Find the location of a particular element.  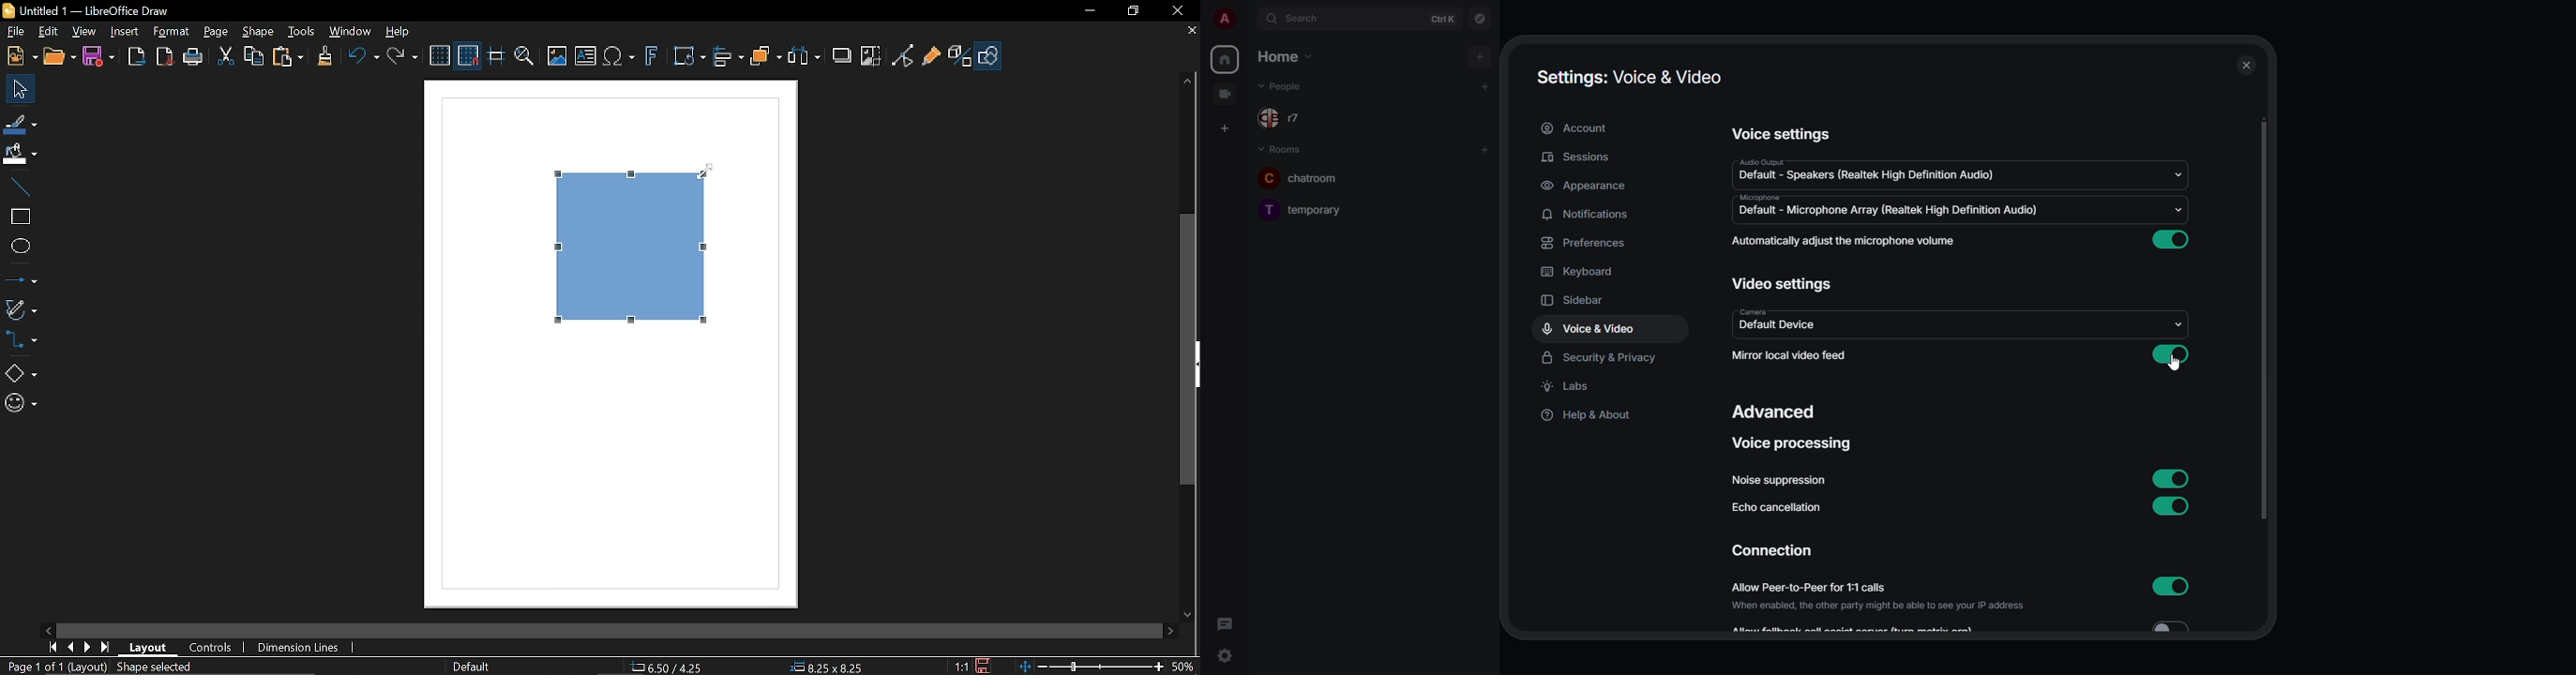

‘When enabled, the other party might be able to see your IP address is located at coordinates (1878, 608).